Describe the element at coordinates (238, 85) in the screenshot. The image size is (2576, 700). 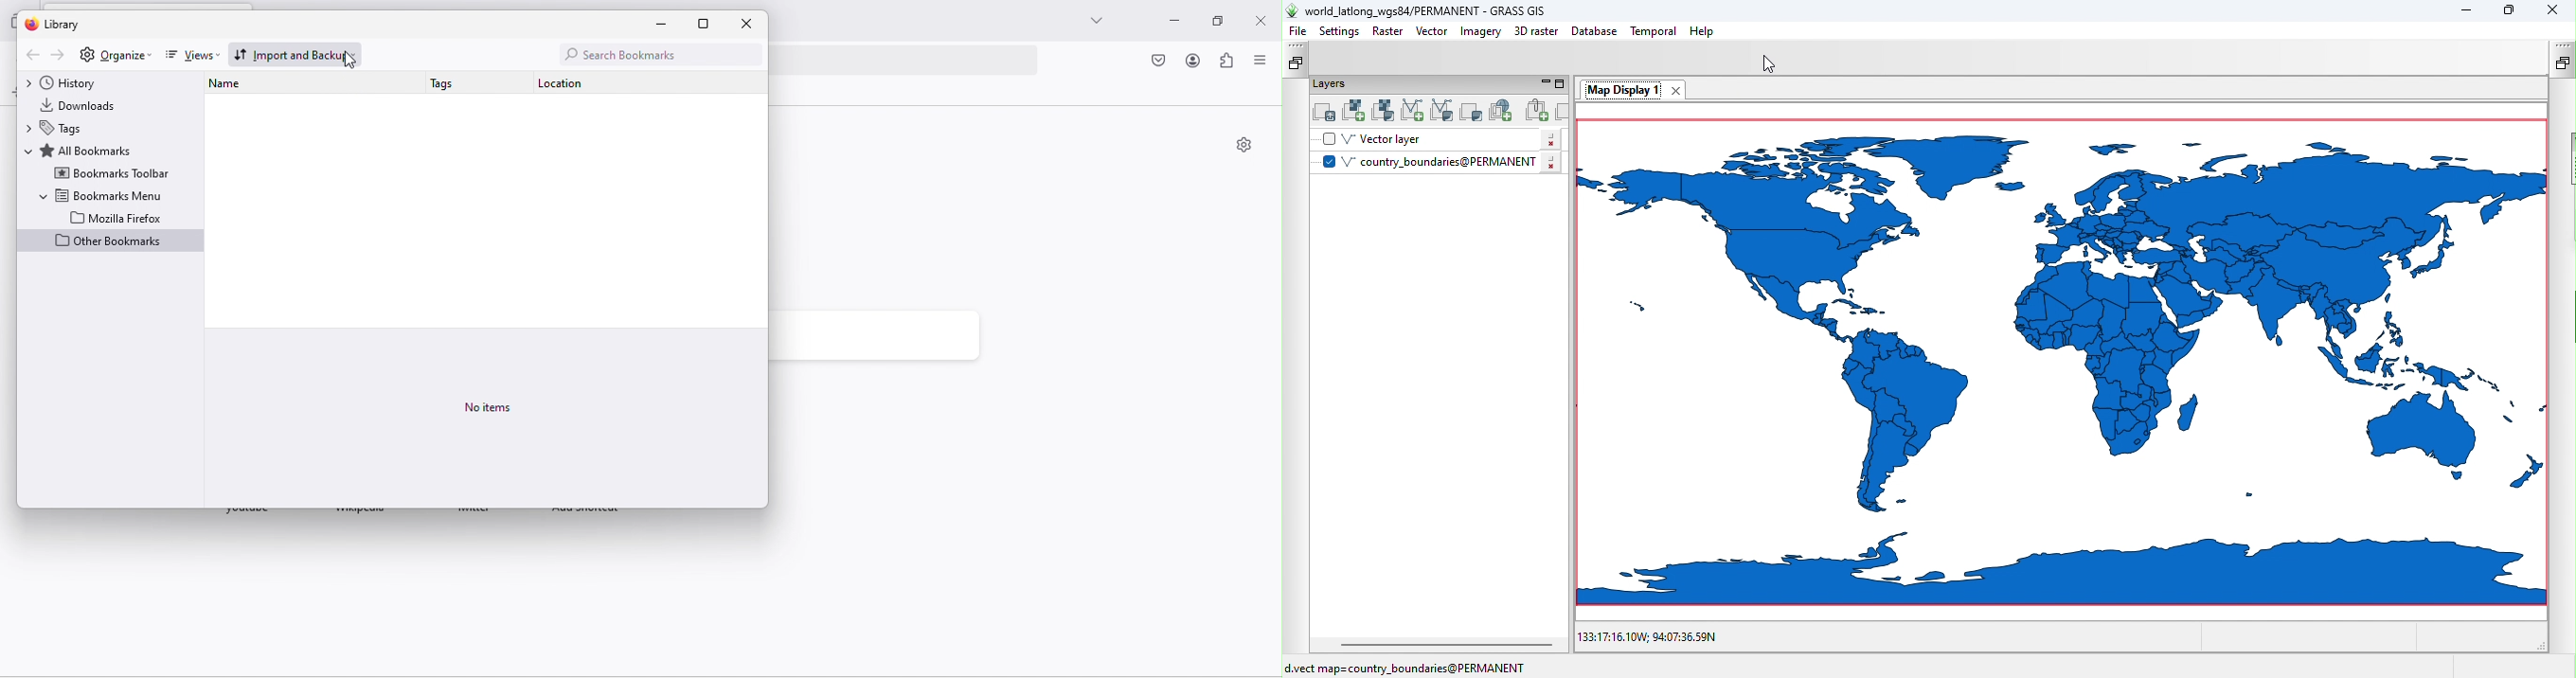
I see `name` at that location.